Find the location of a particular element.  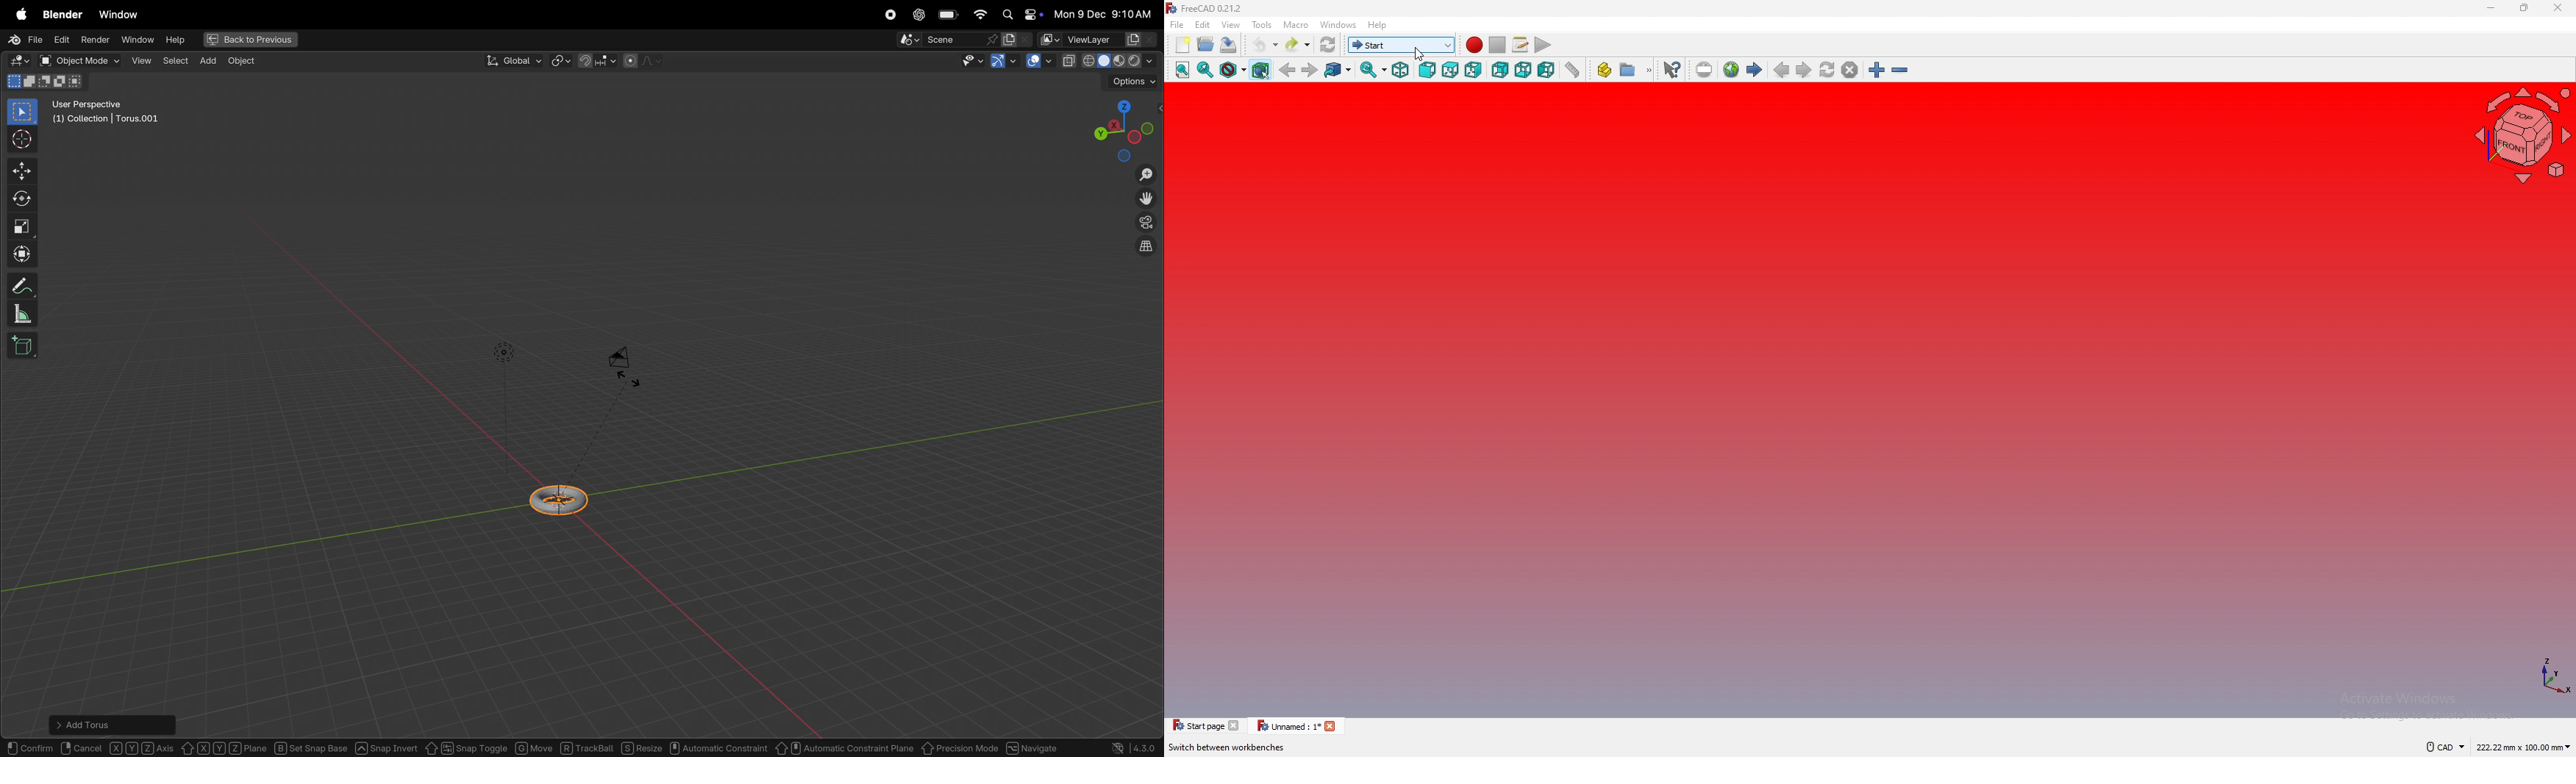

what's this is located at coordinates (1671, 70).